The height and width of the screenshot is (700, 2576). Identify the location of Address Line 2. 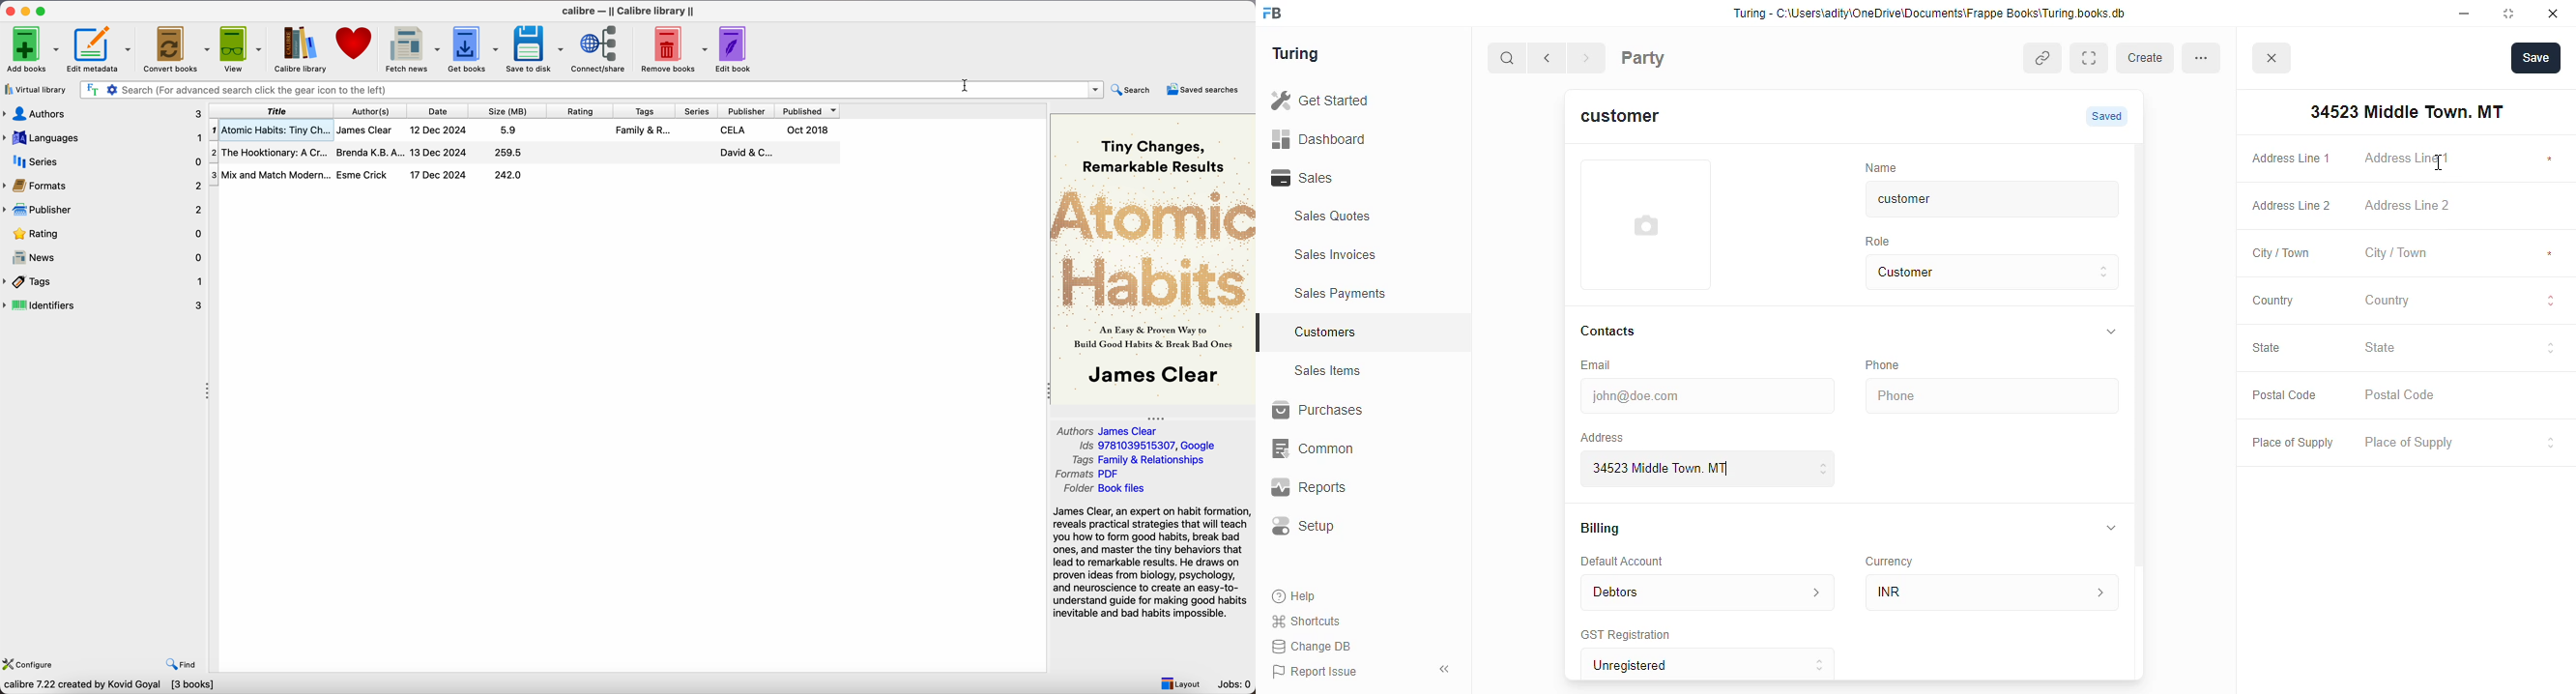
(2462, 207).